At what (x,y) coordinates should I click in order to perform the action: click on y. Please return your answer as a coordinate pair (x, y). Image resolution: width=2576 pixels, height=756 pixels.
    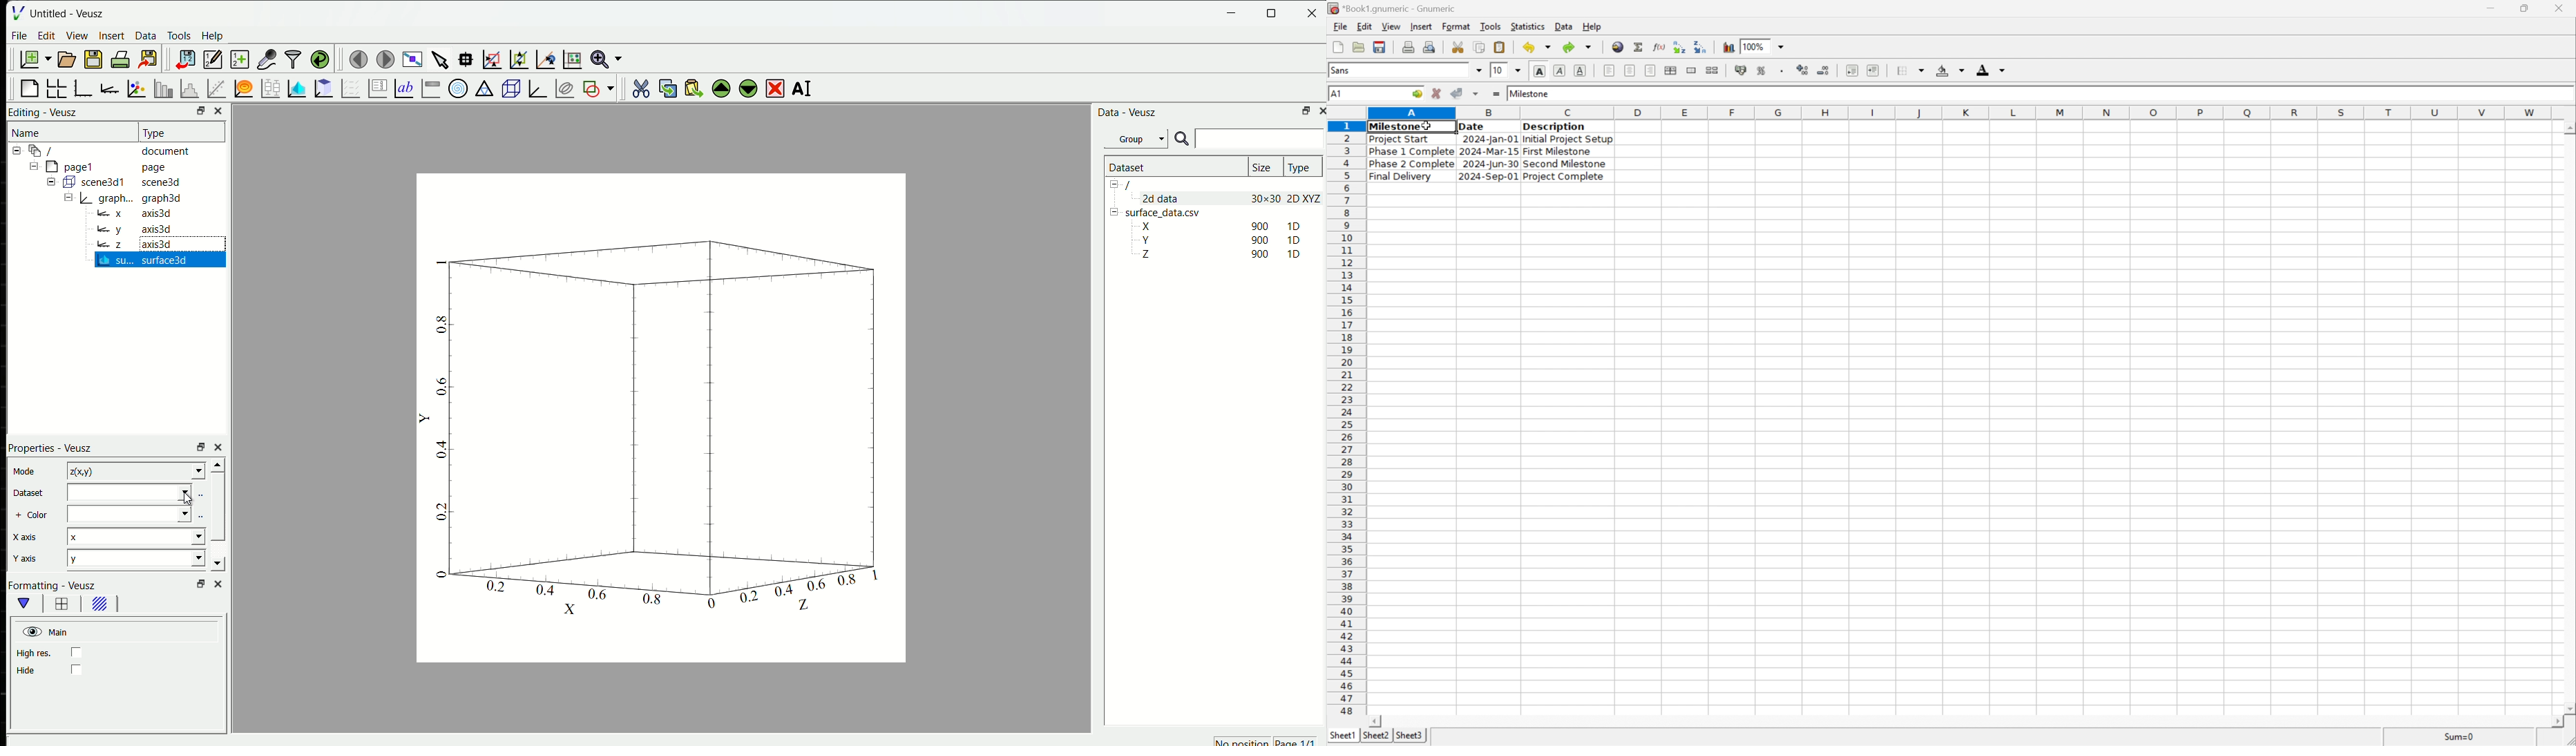
    Looking at the image, I should click on (126, 557).